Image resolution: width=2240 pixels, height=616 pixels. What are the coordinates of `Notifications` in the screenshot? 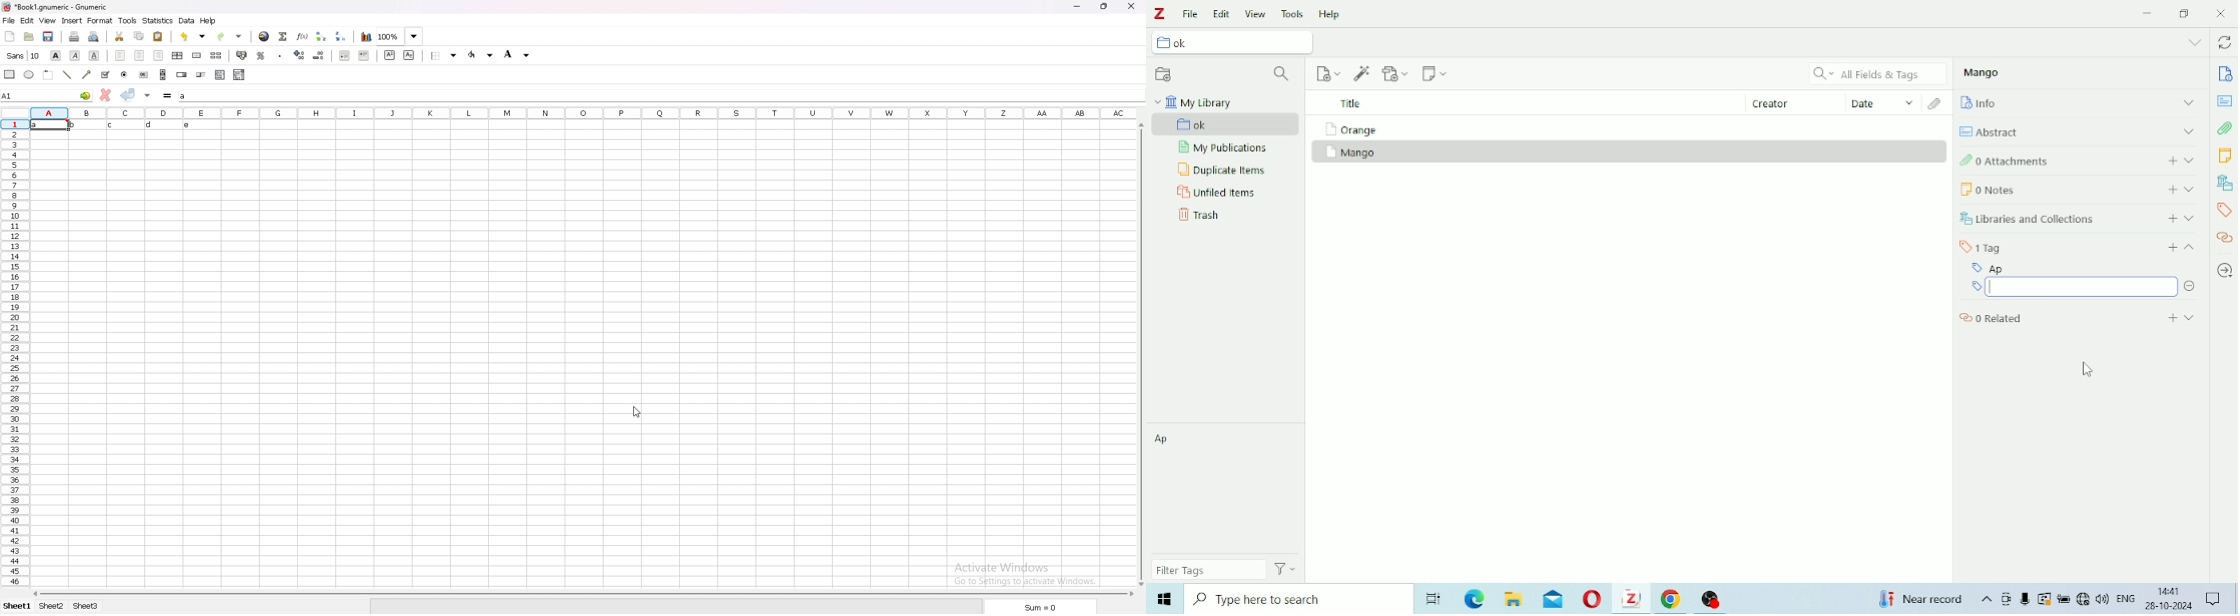 It's located at (2215, 598).